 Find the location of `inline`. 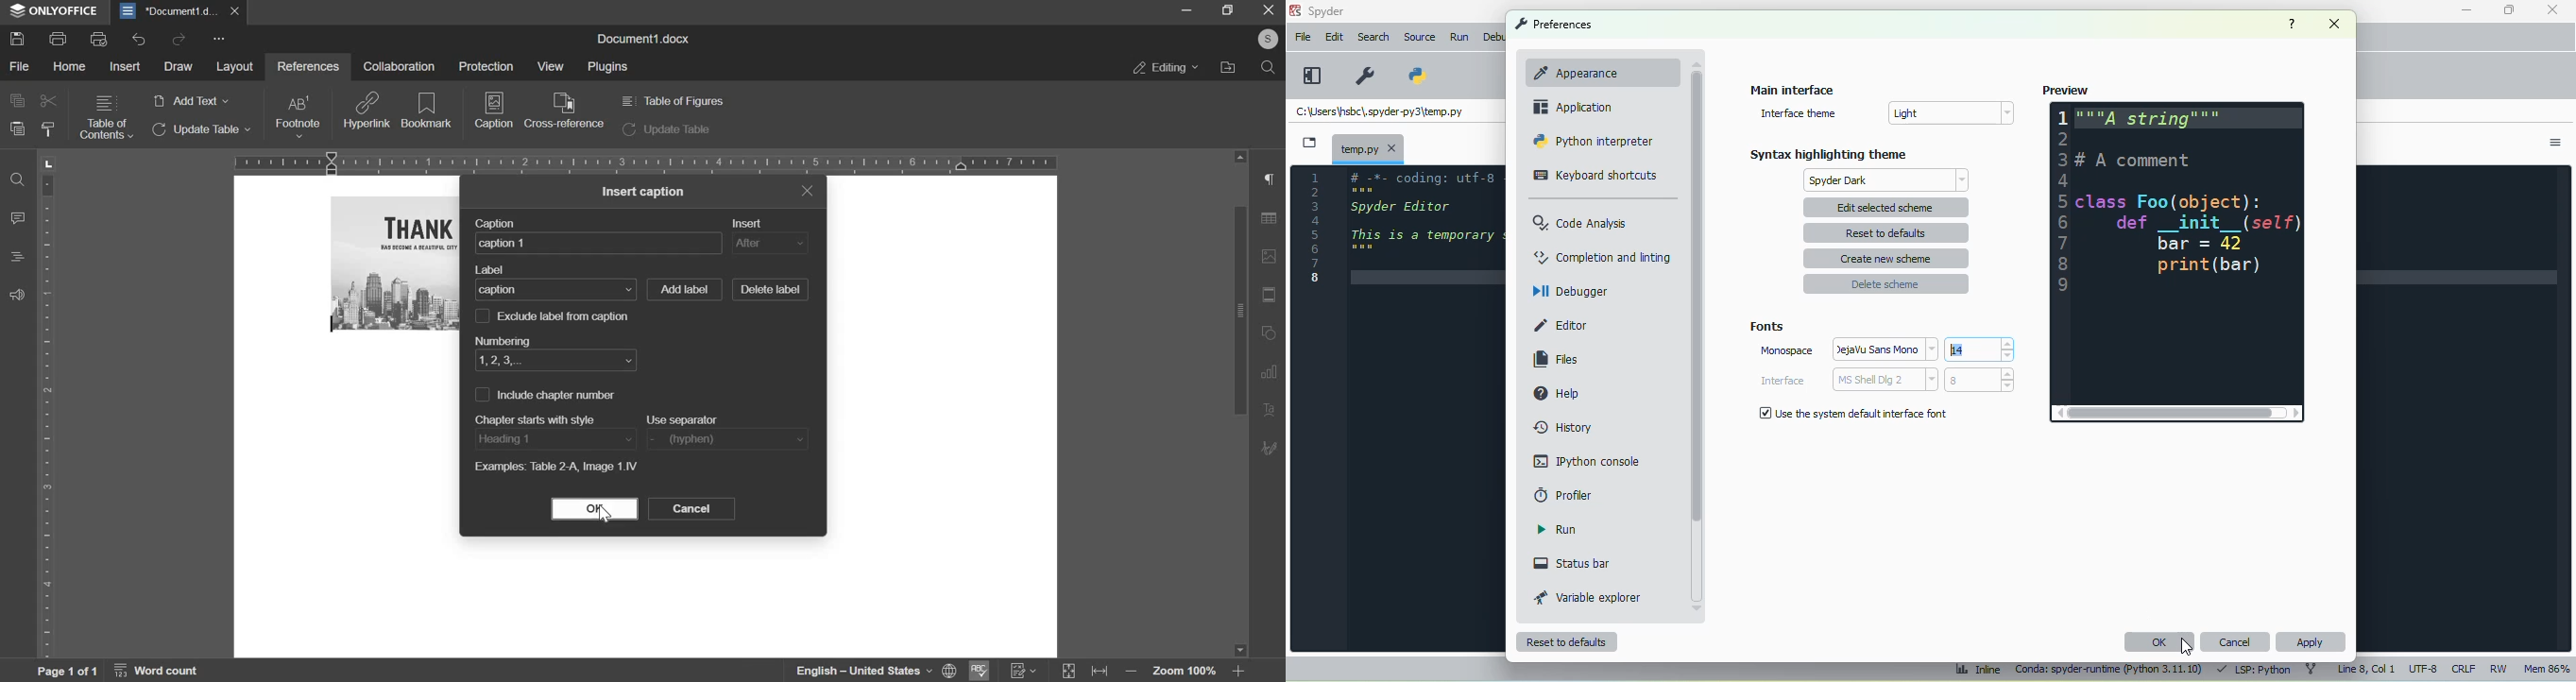

inline is located at coordinates (1978, 670).